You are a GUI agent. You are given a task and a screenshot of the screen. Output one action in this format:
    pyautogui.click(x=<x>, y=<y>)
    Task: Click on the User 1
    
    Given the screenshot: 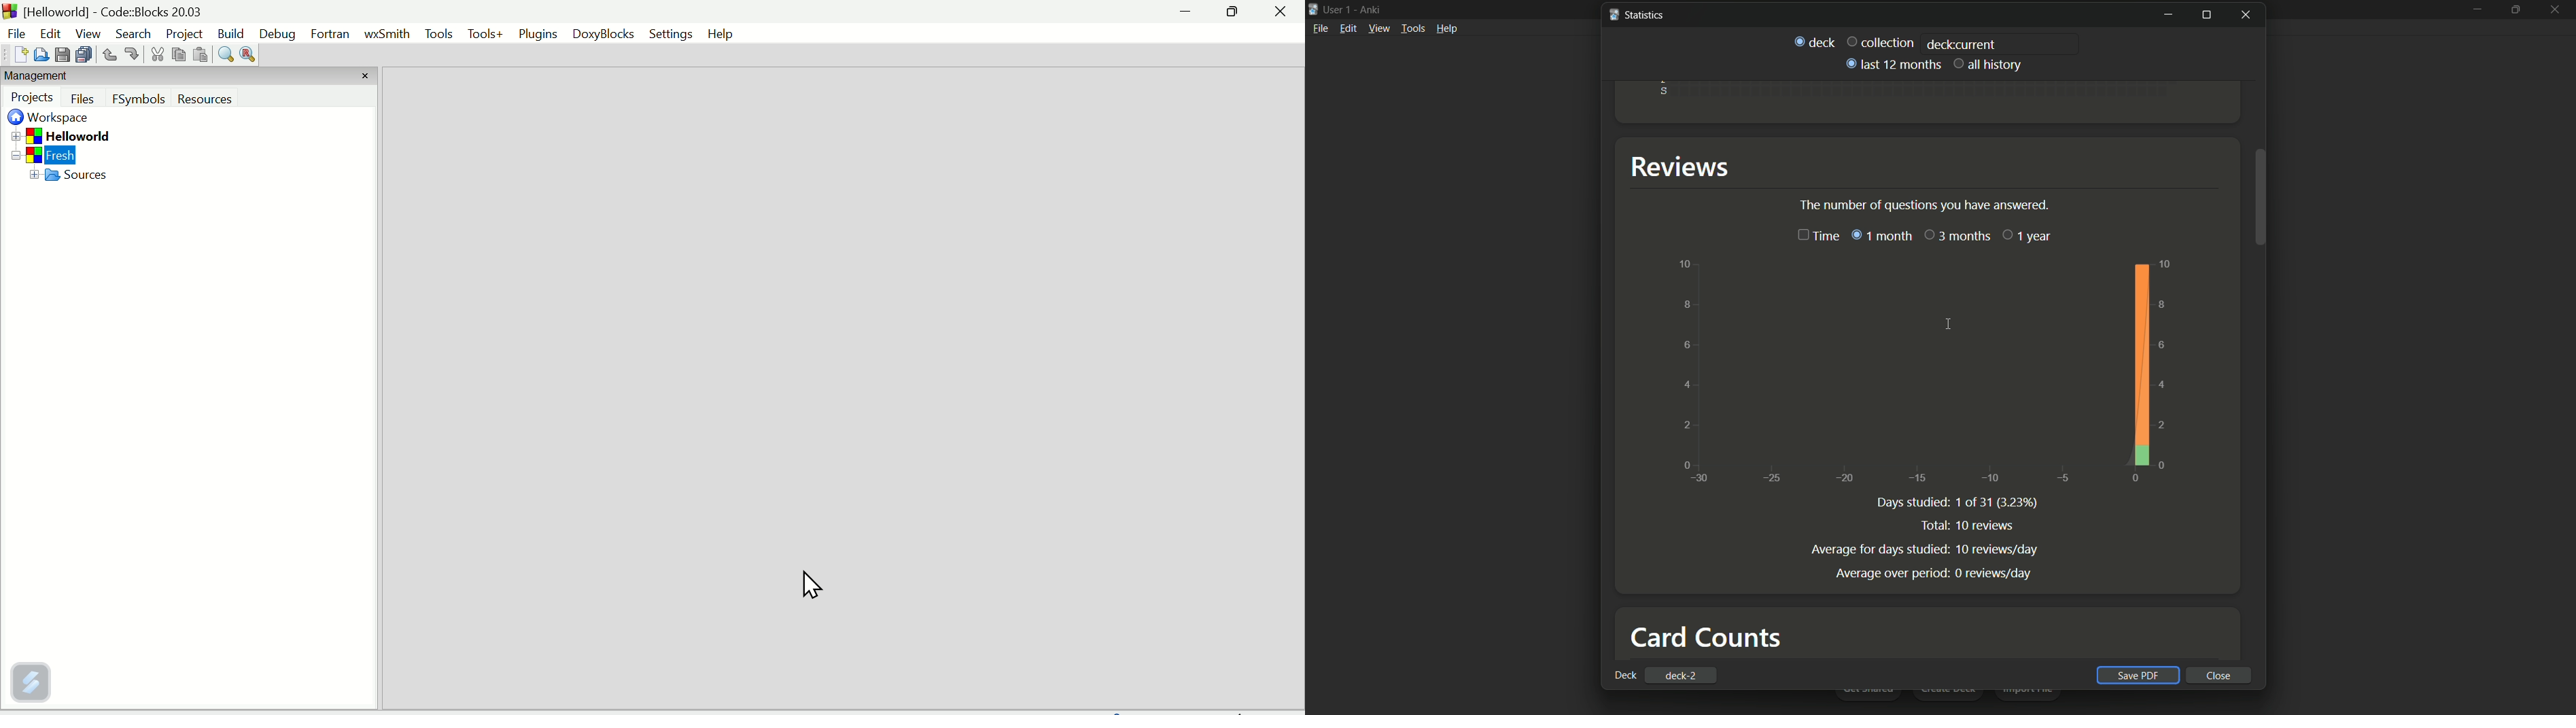 What is the action you would take?
    pyautogui.click(x=1338, y=9)
    